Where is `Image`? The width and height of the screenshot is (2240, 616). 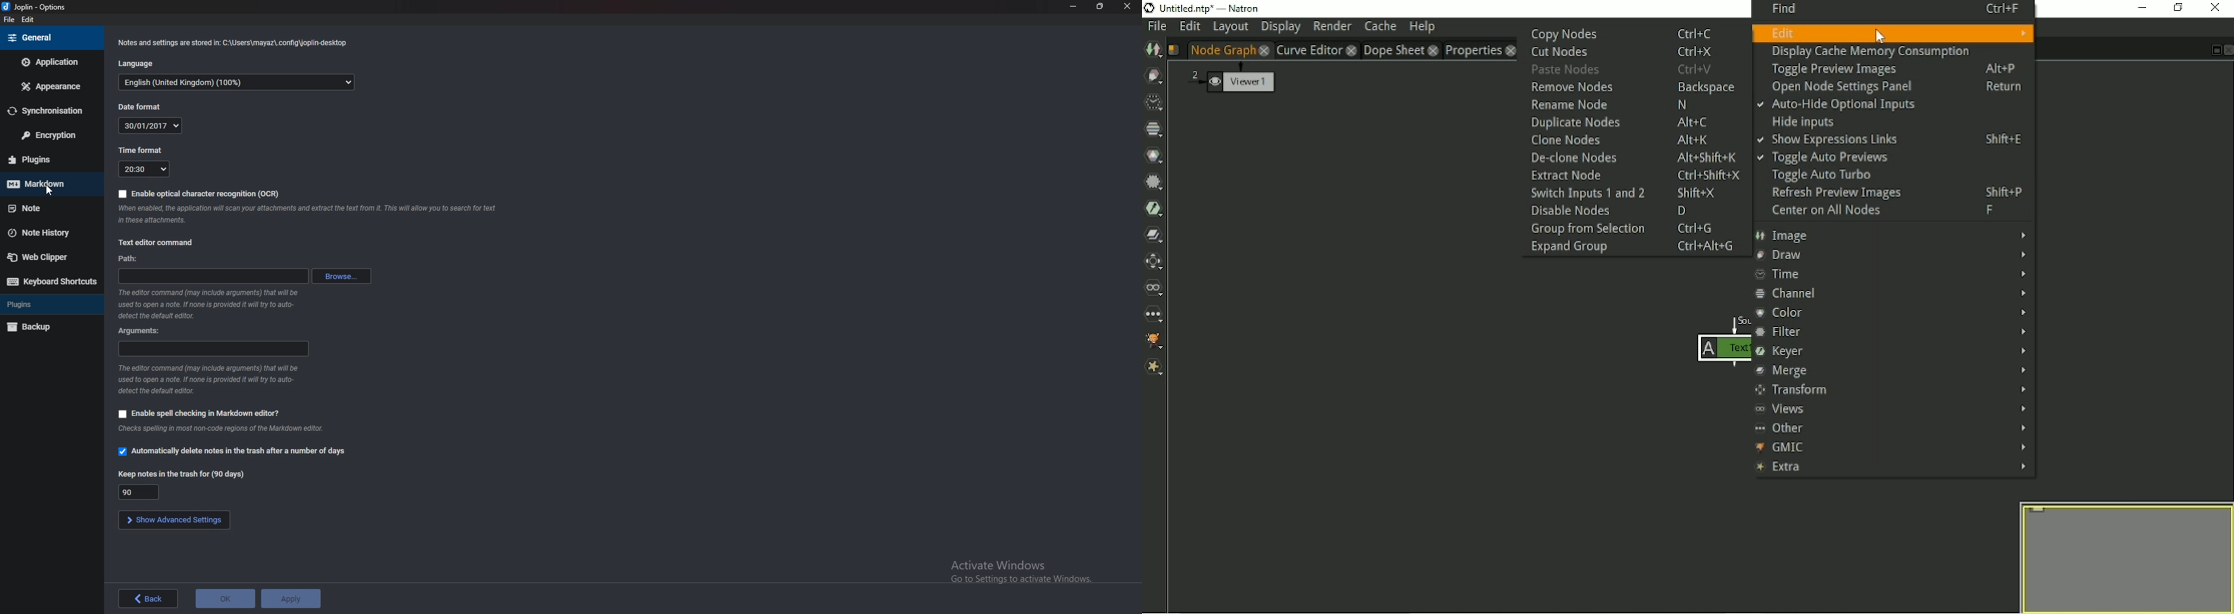
Image is located at coordinates (1153, 50).